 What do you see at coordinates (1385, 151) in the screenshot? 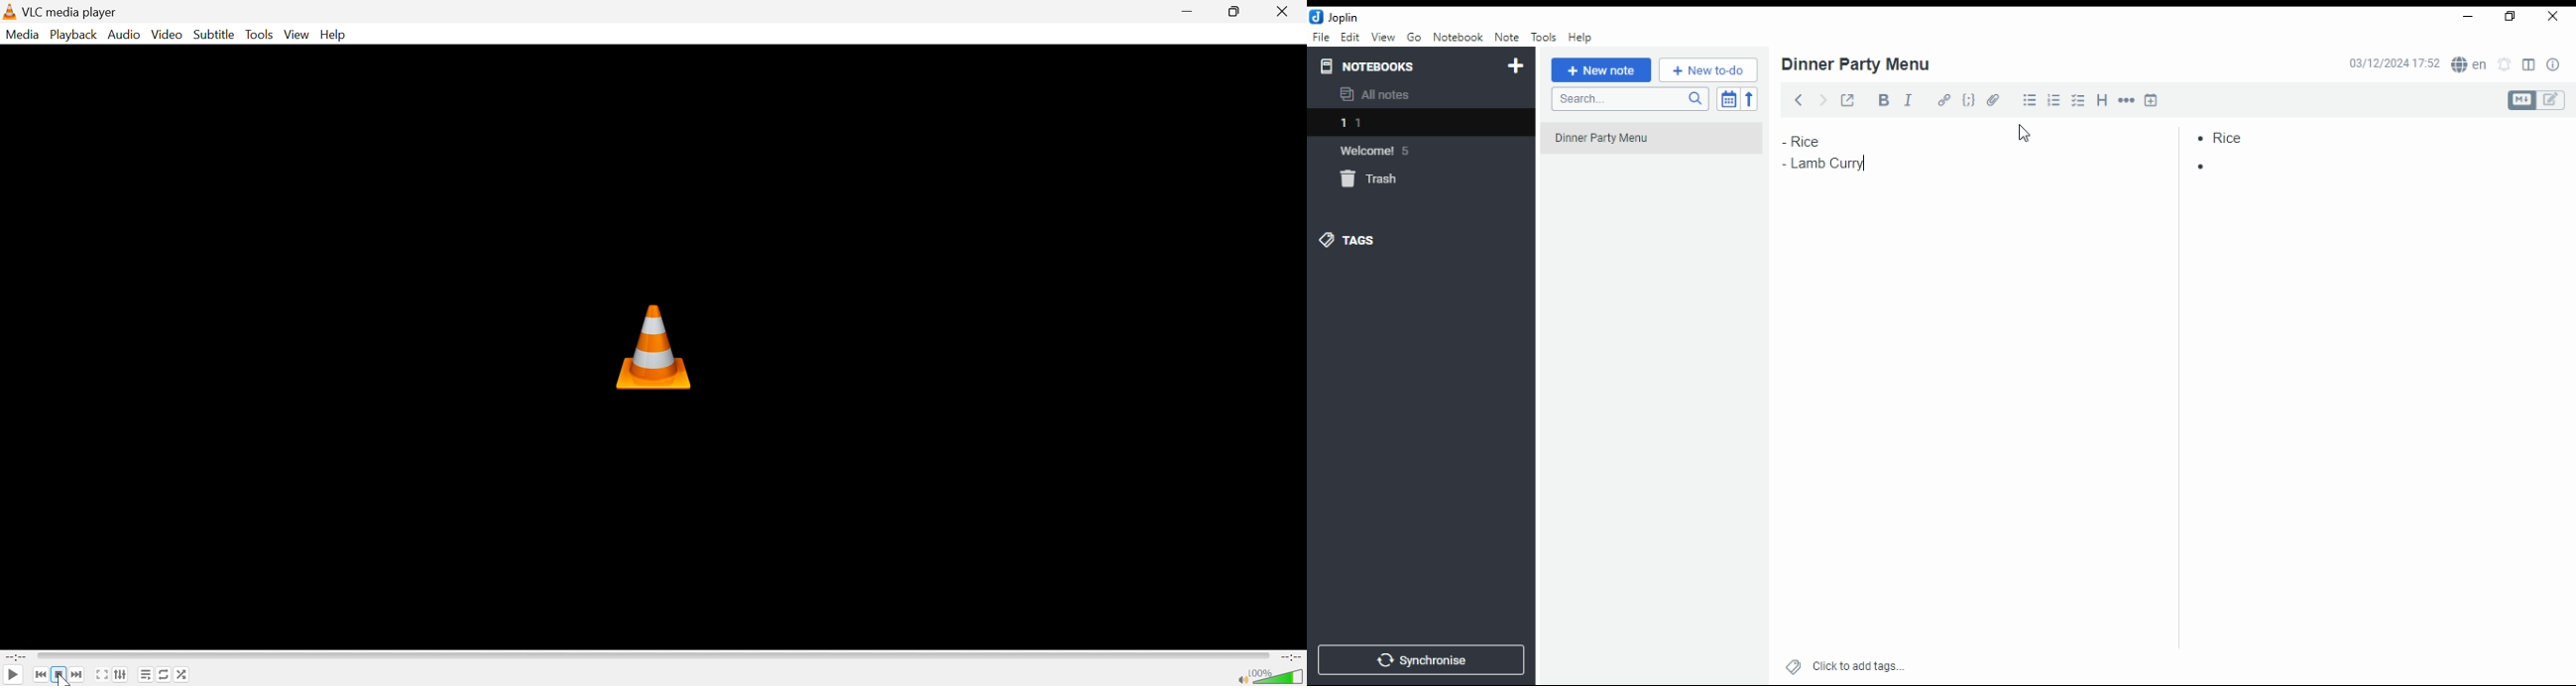
I see `Welcome 5` at bounding box center [1385, 151].